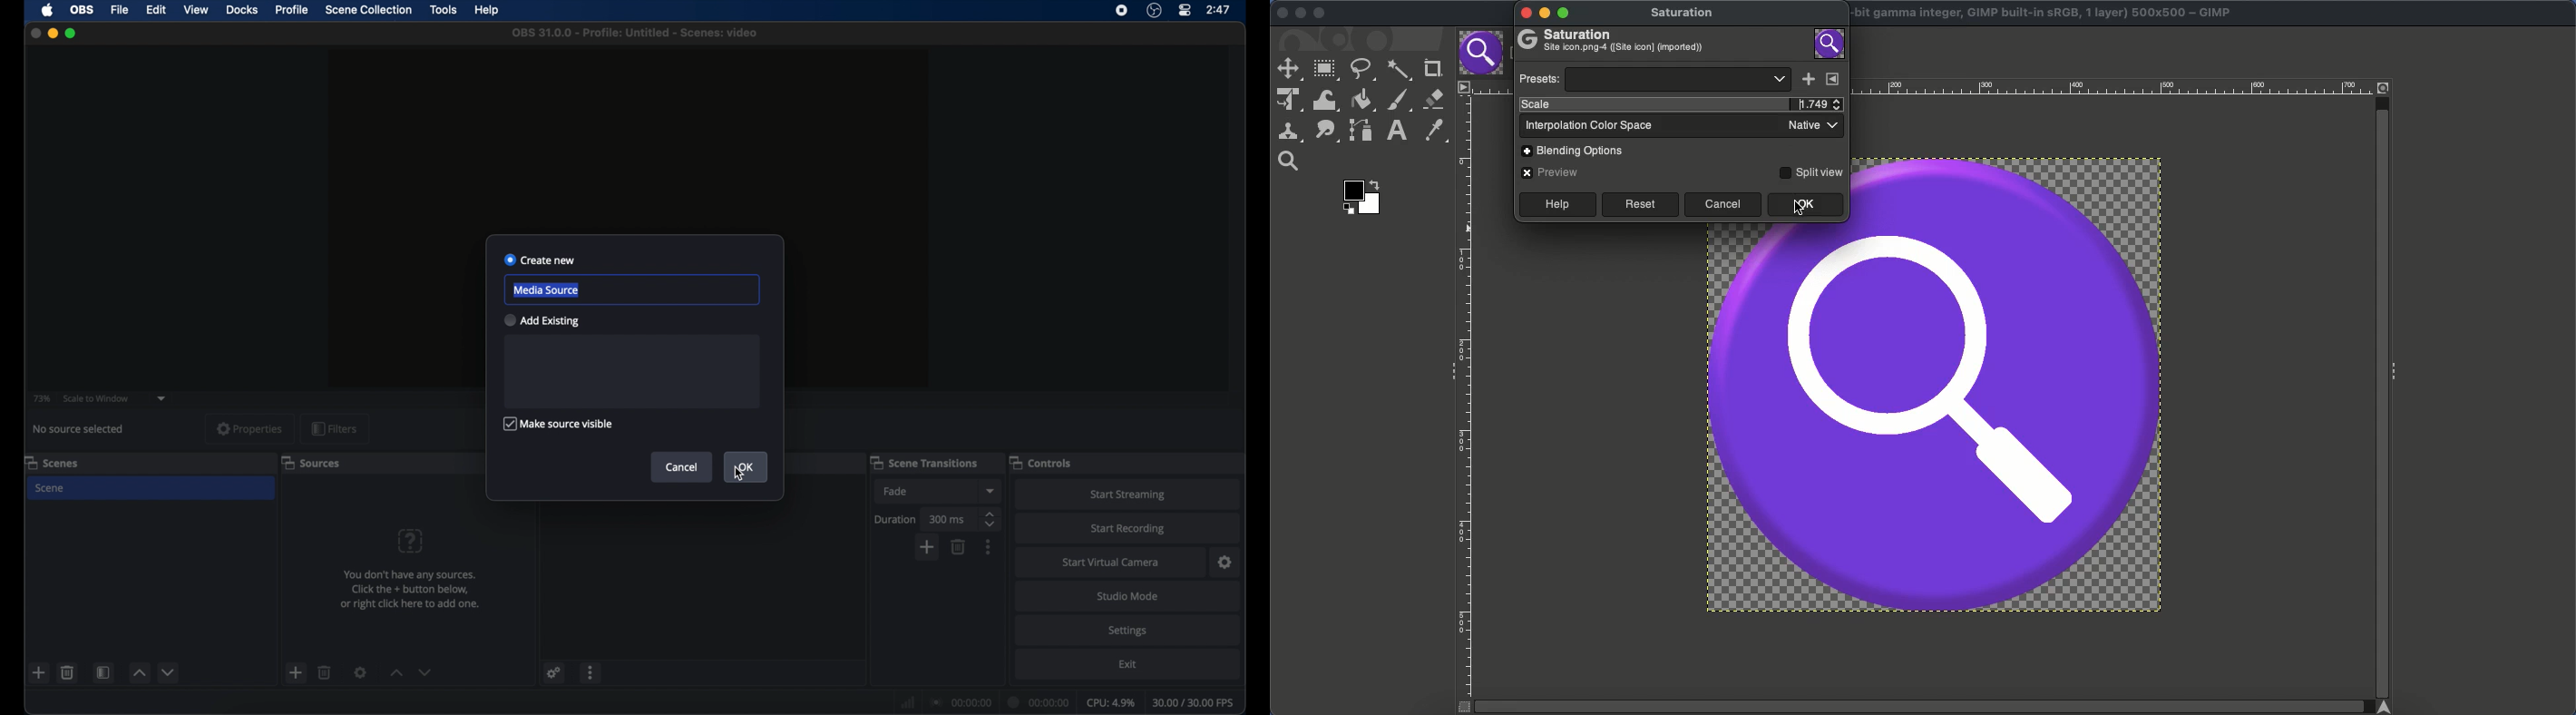 Image resolution: width=2576 pixels, height=728 pixels. Describe the element at coordinates (1830, 43) in the screenshot. I see `Image` at that location.